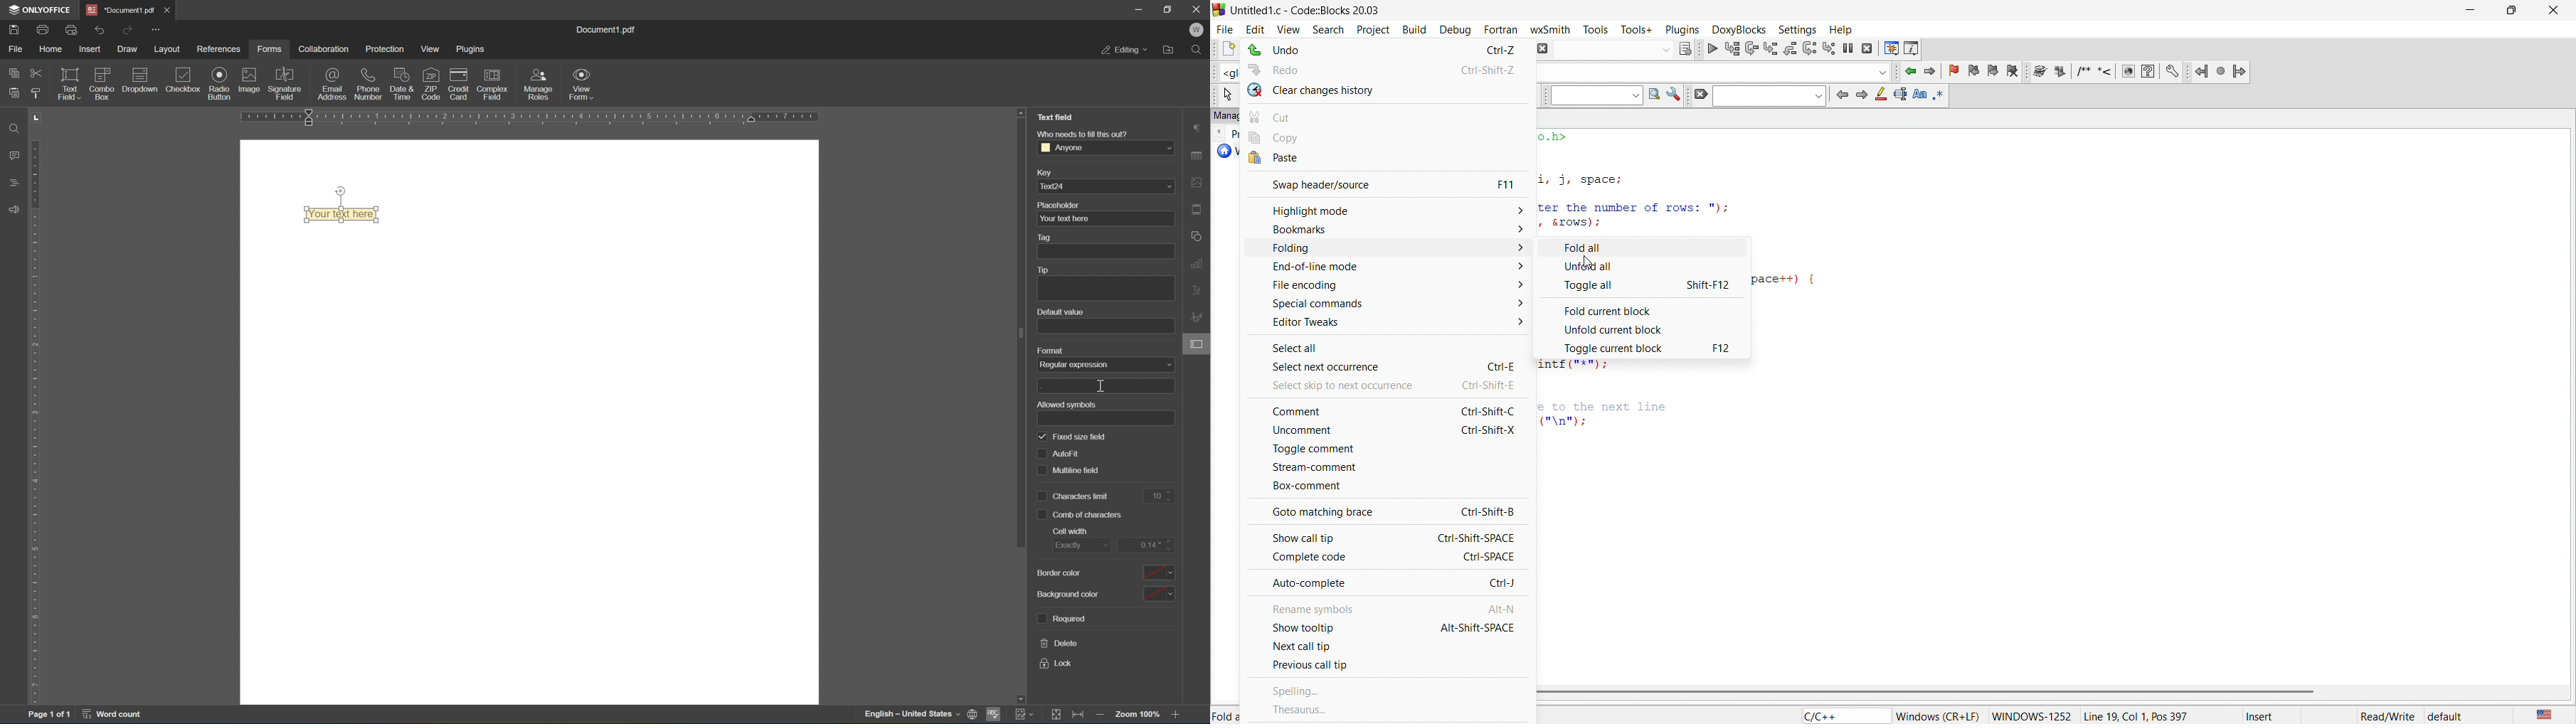 The height and width of the screenshot is (728, 2576). I want to click on close, so click(2552, 11).